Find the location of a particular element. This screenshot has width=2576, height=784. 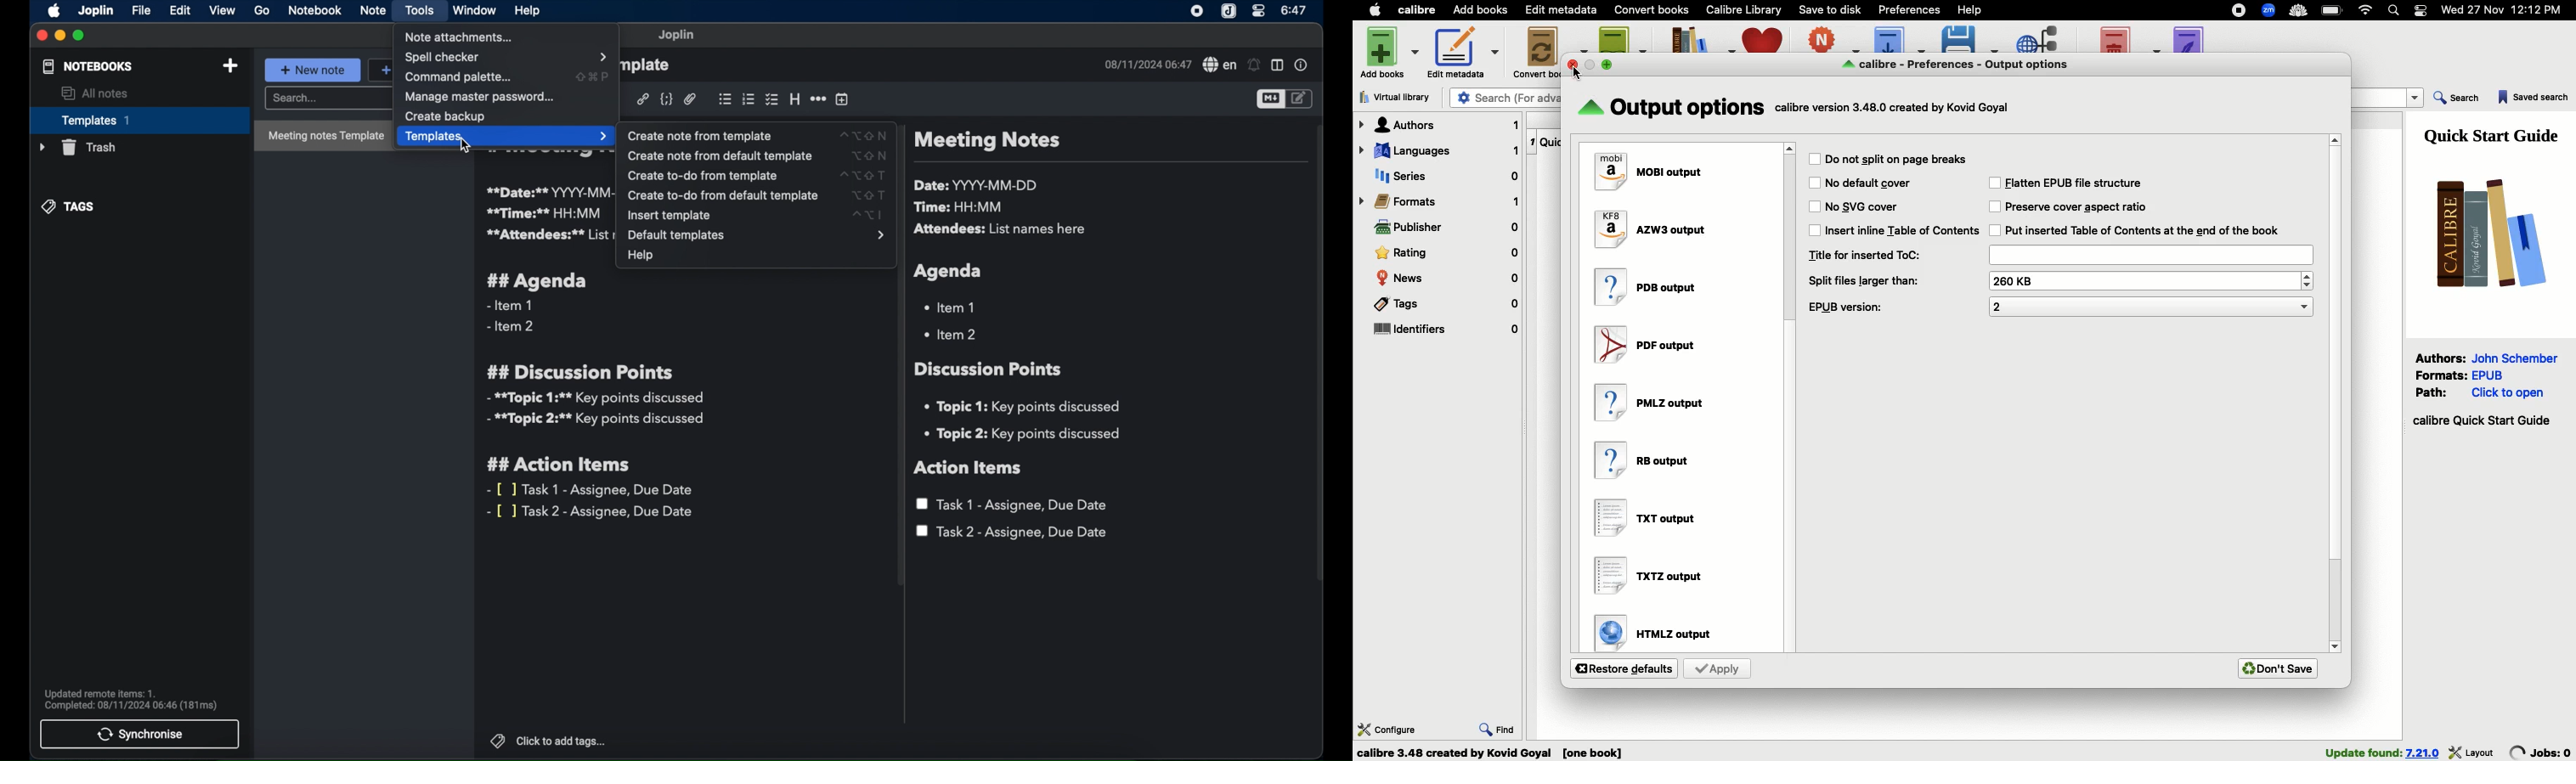

apple icon is located at coordinates (51, 11).